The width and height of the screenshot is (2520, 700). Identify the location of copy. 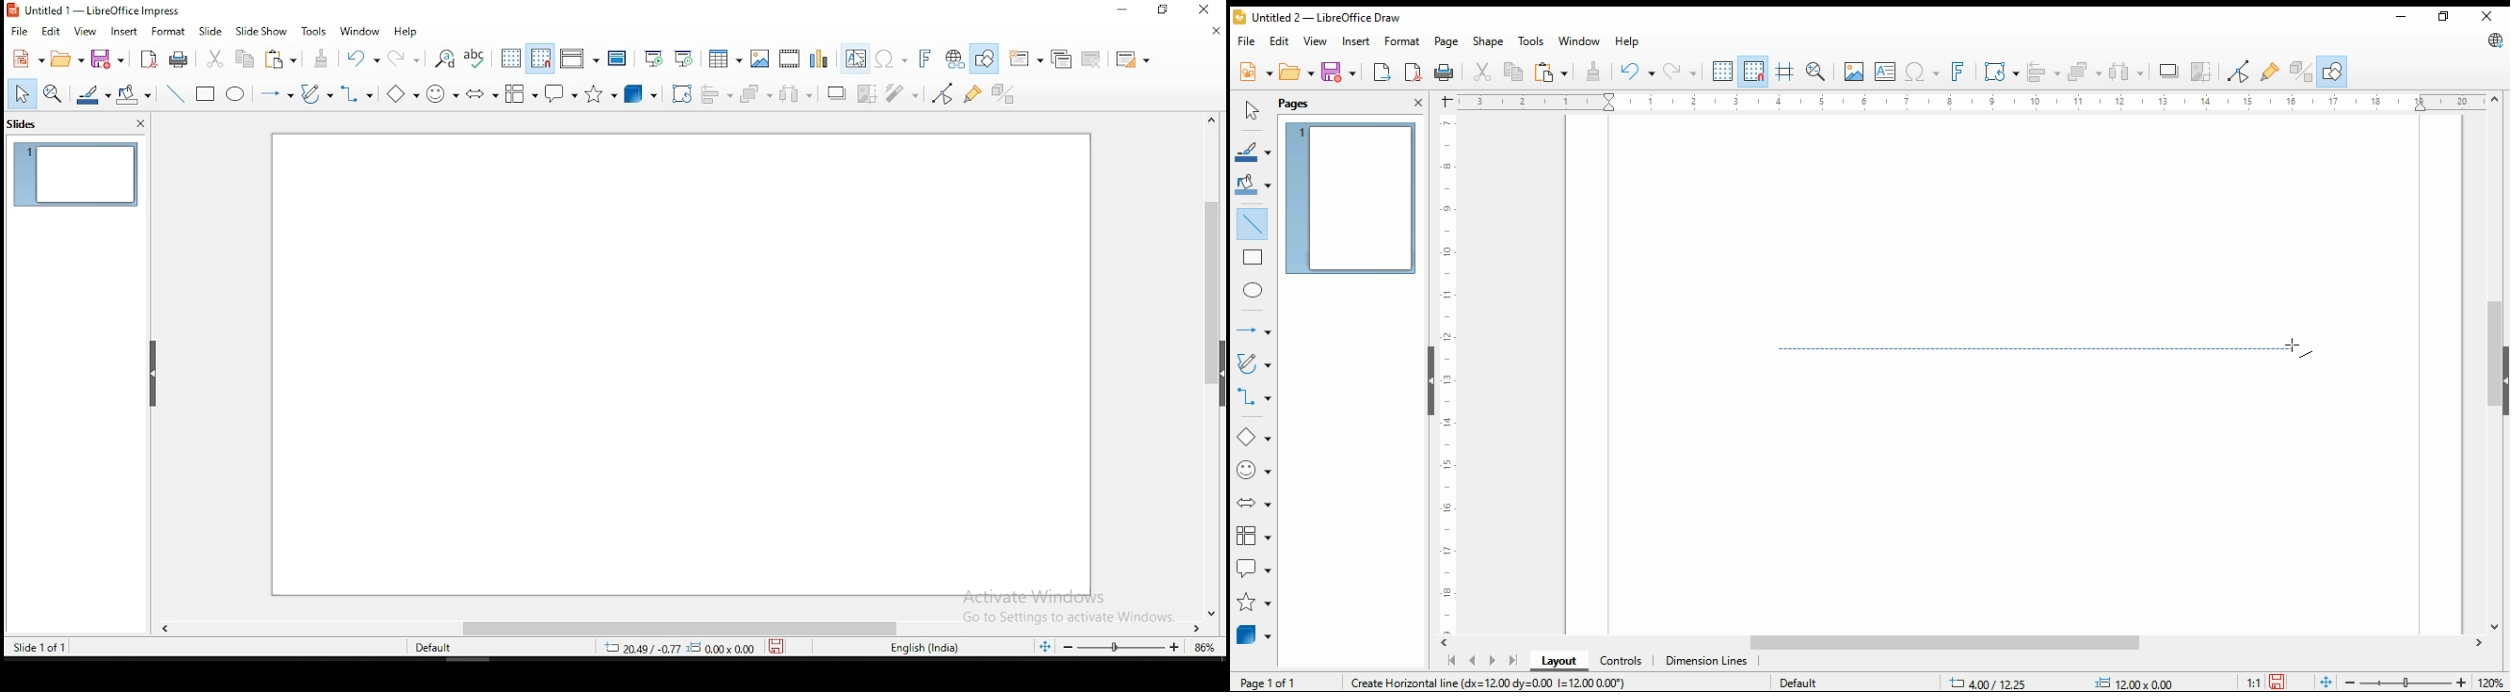
(246, 60).